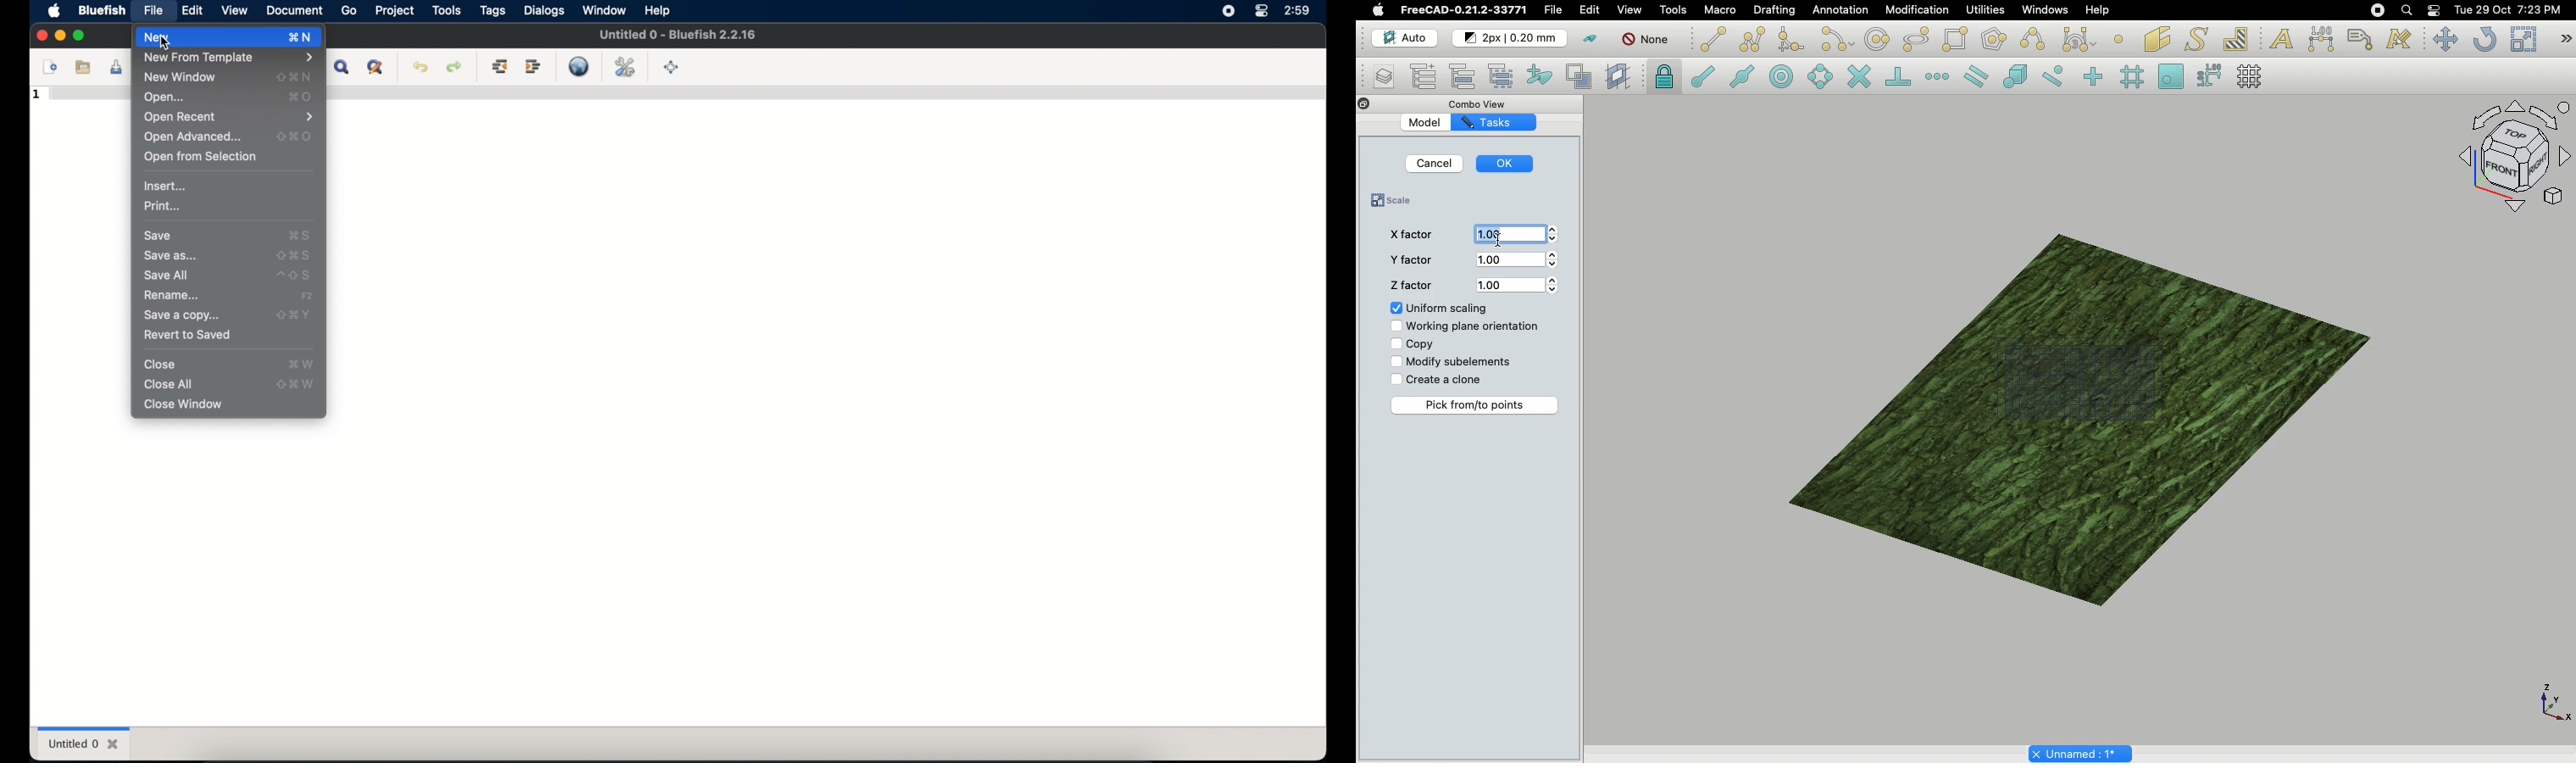 The height and width of the screenshot is (784, 2576). Describe the element at coordinates (1227, 11) in the screenshot. I see `screen recorder icon` at that location.